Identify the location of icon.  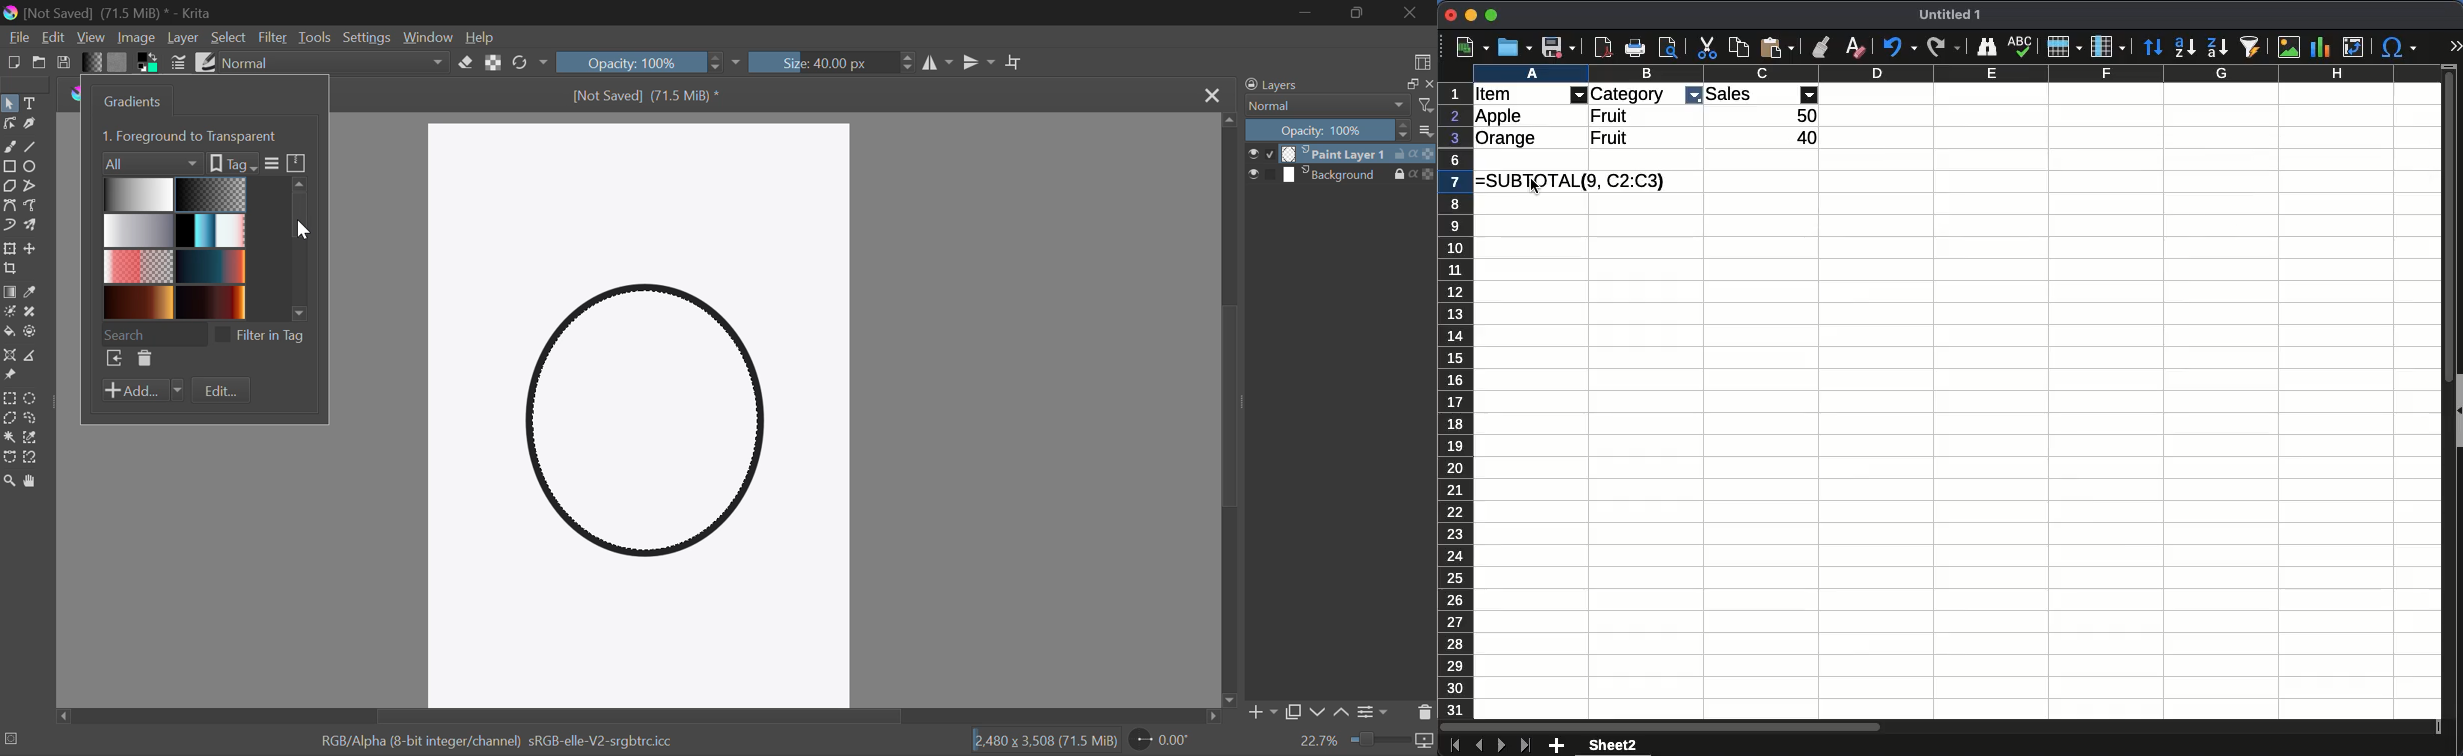
(298, 162).